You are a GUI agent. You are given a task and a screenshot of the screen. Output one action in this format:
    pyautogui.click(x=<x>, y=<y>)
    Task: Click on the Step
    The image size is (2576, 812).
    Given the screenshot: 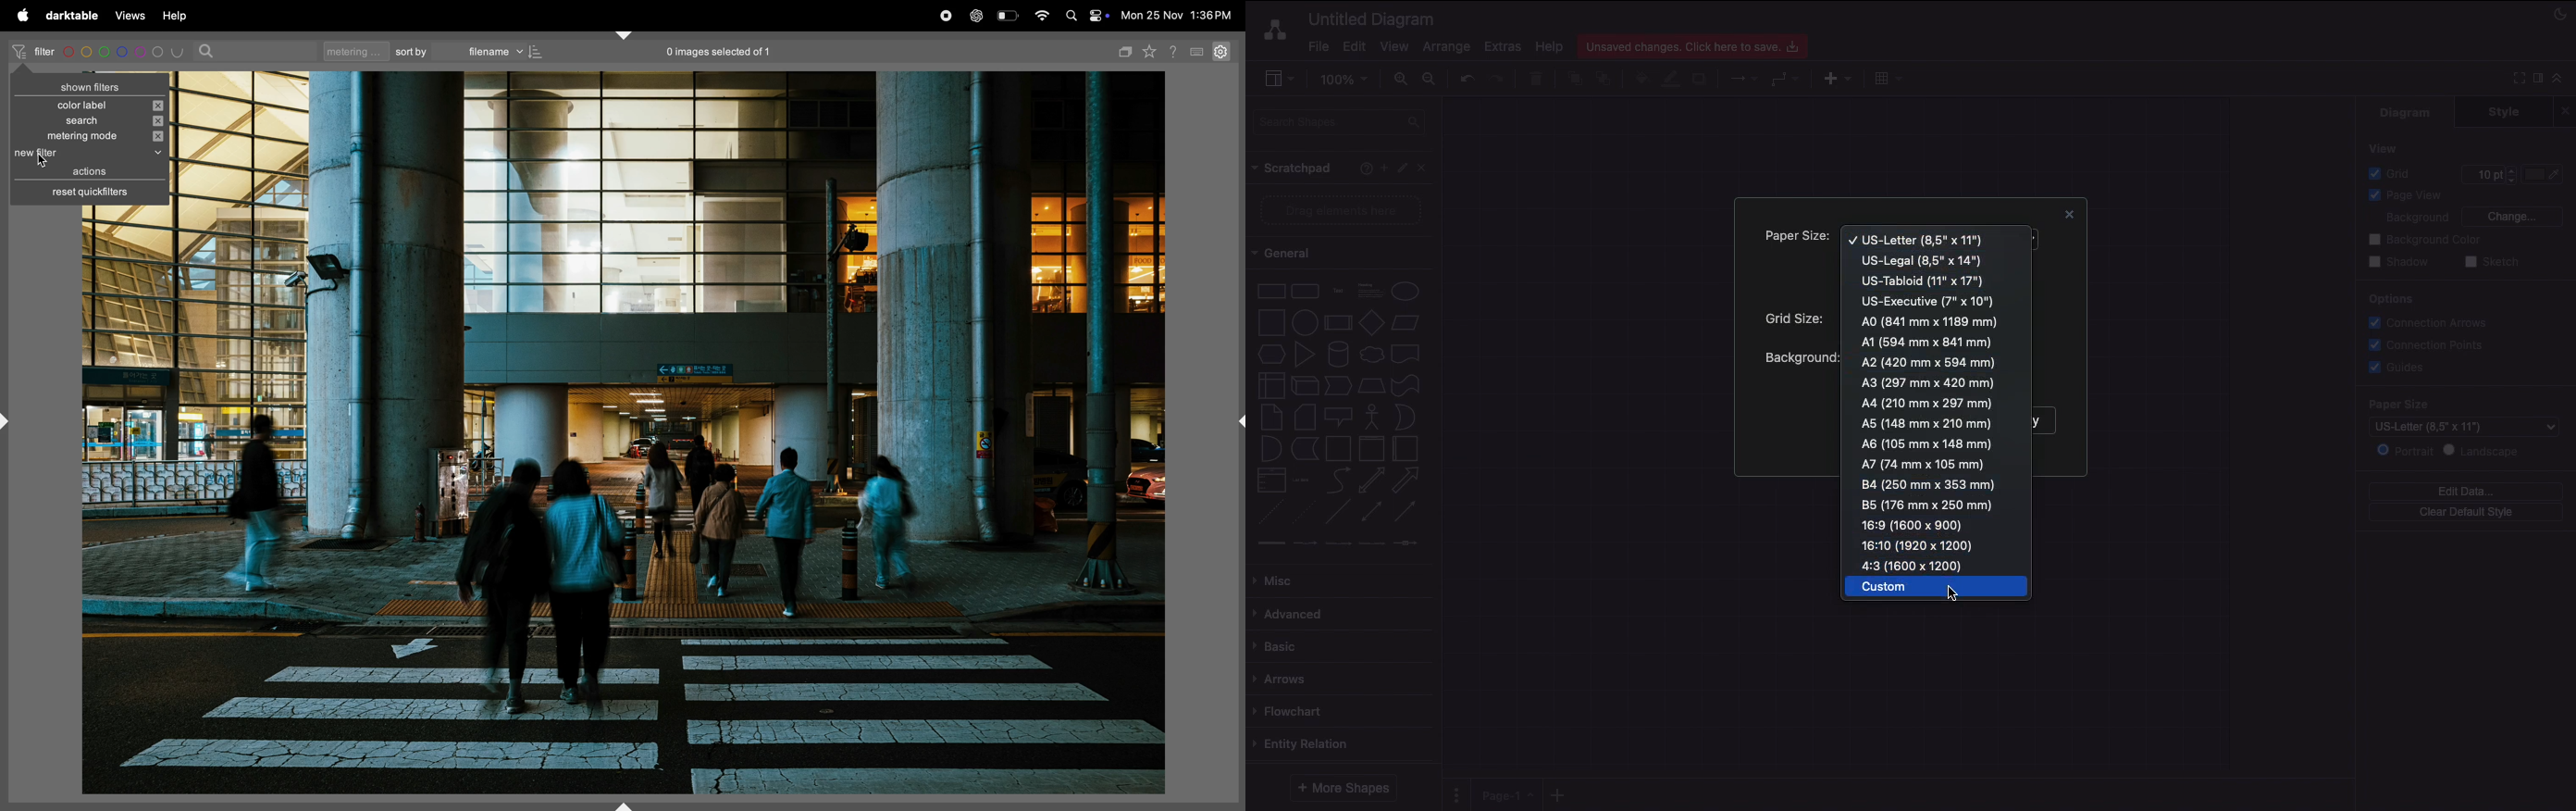 What is the action you would take?
    pyautogui.click(x=1338, y=386)
    